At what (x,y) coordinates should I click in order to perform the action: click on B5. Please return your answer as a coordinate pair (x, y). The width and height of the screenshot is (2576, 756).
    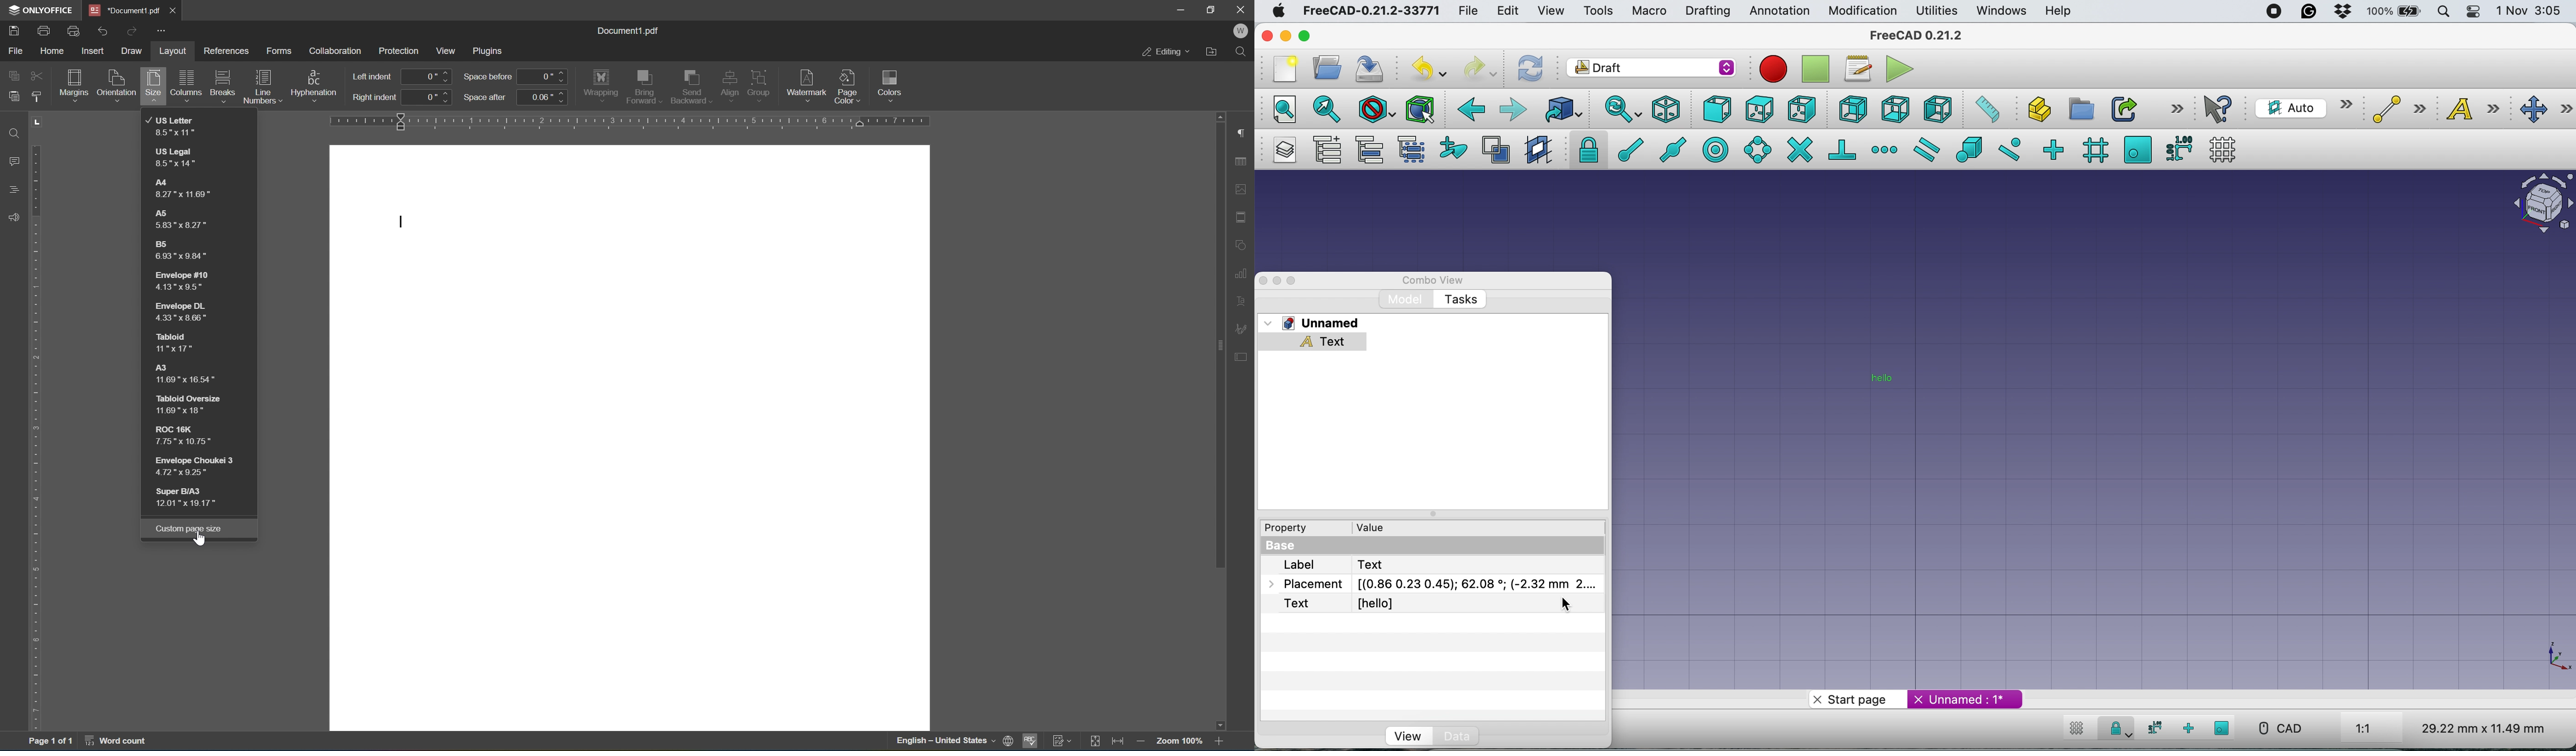
    Looking at the image, I should click on (182, 252).